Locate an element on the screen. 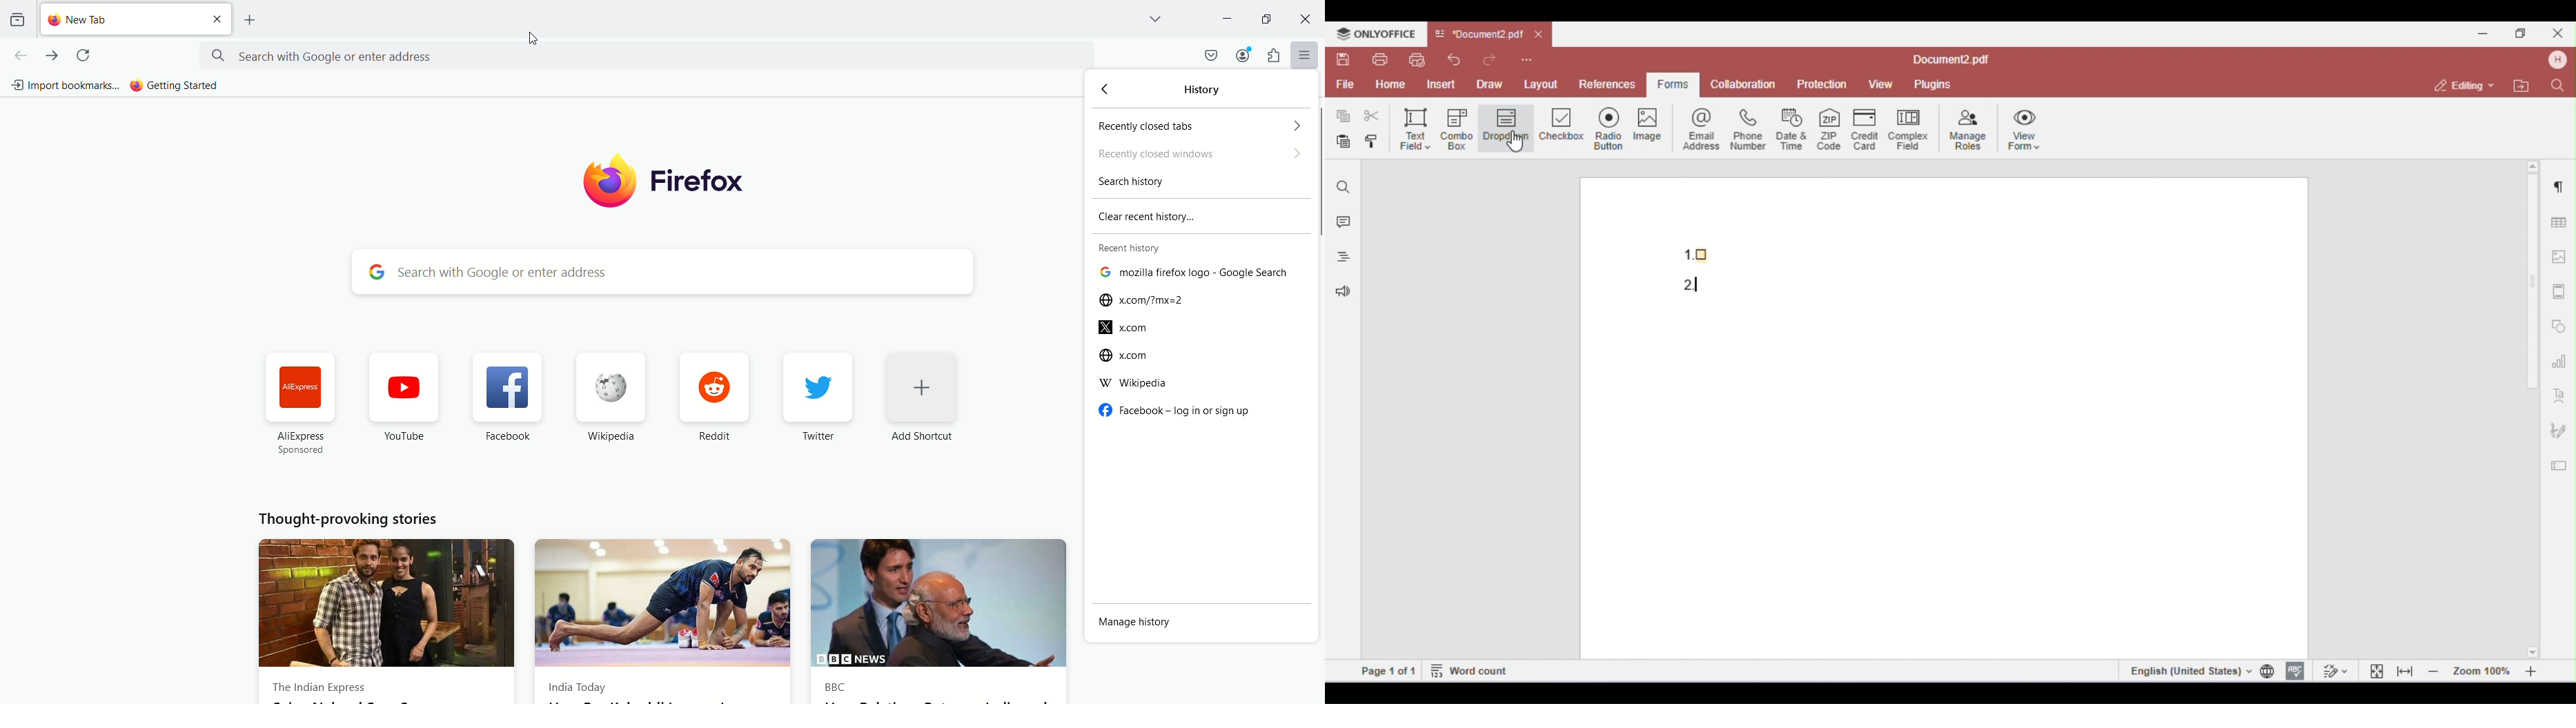 This screenshot has width=2576, height=728. reddit is located at coordinates (719, 397).